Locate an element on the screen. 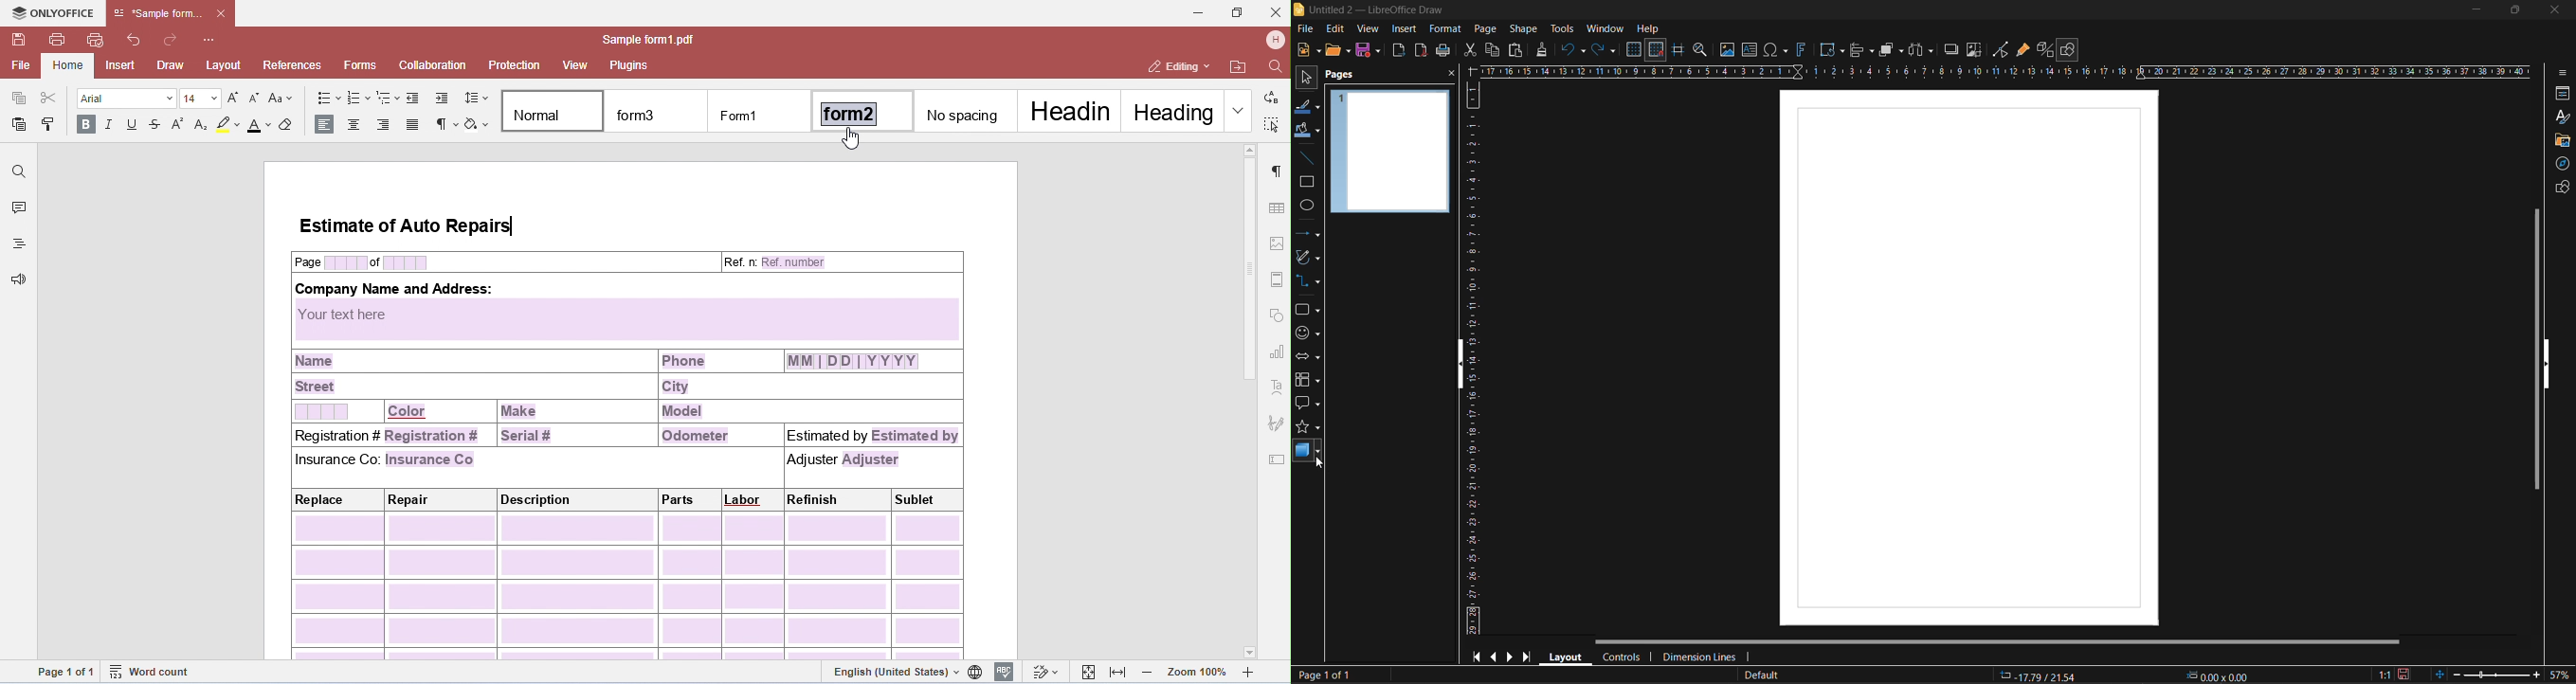 The image size is (2576, 700). block arrows is located at coordinates (1308, 357).